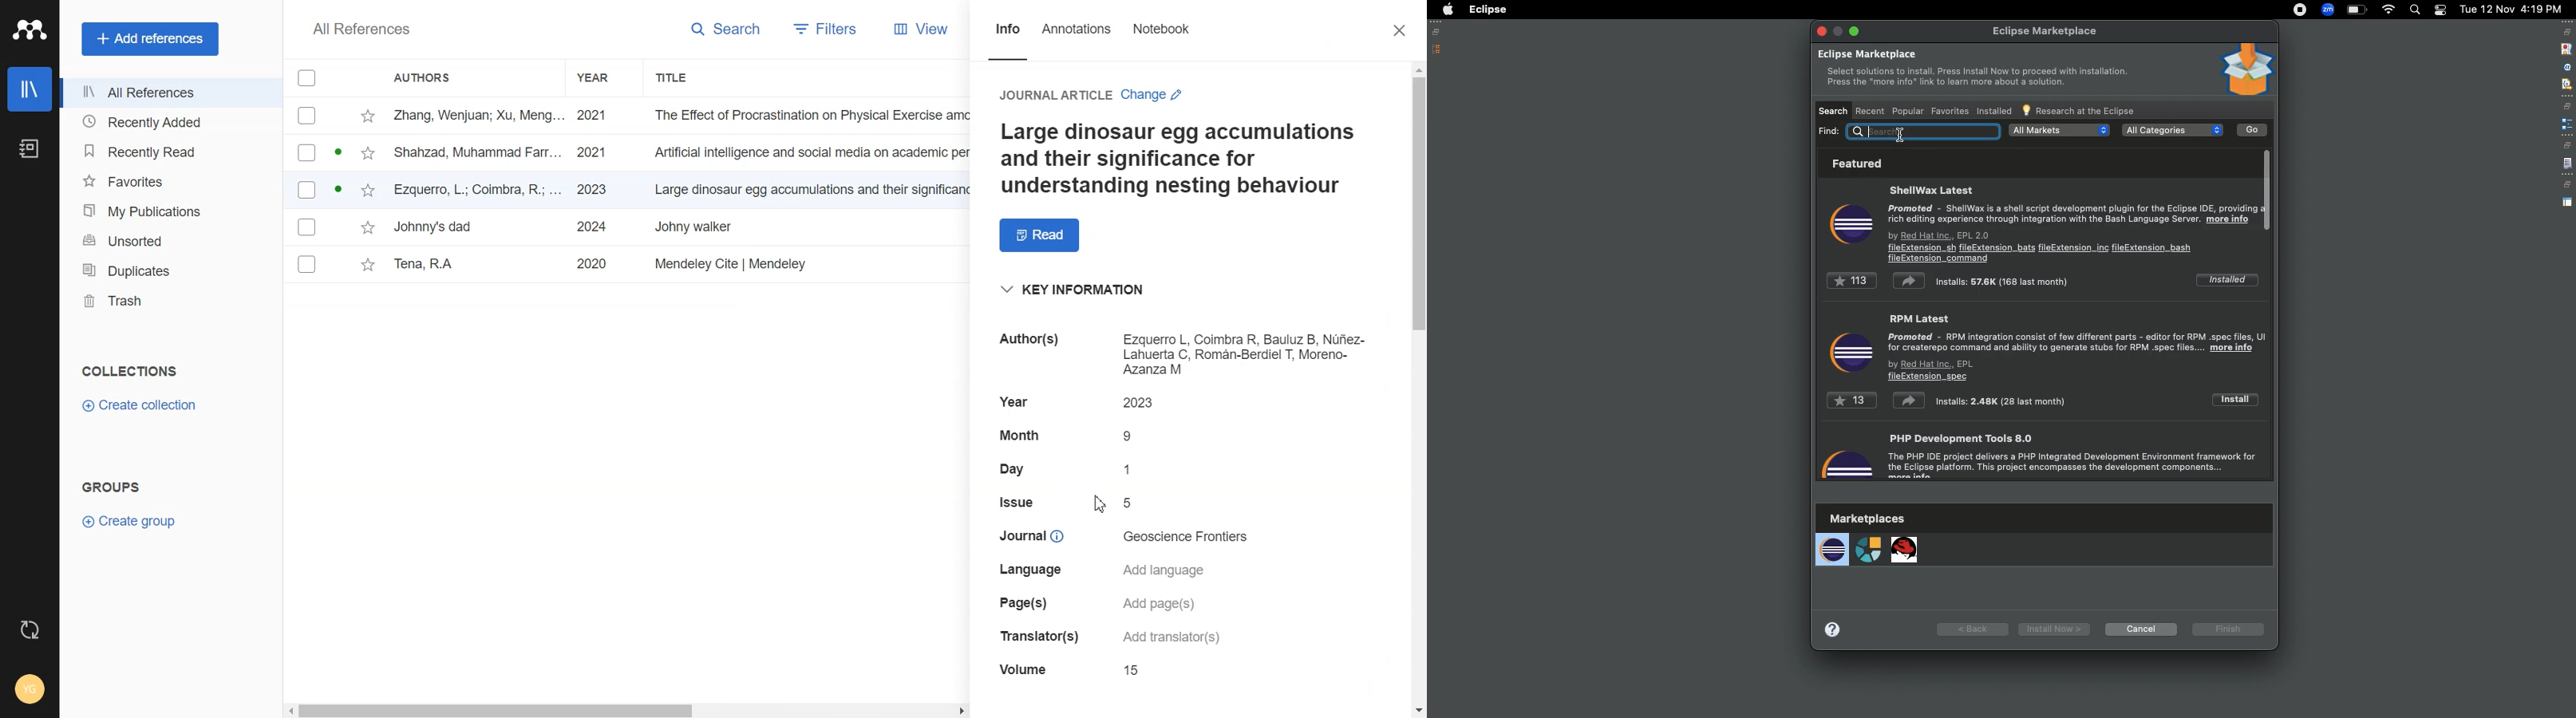  I want to click on details, so click(1025, 570).